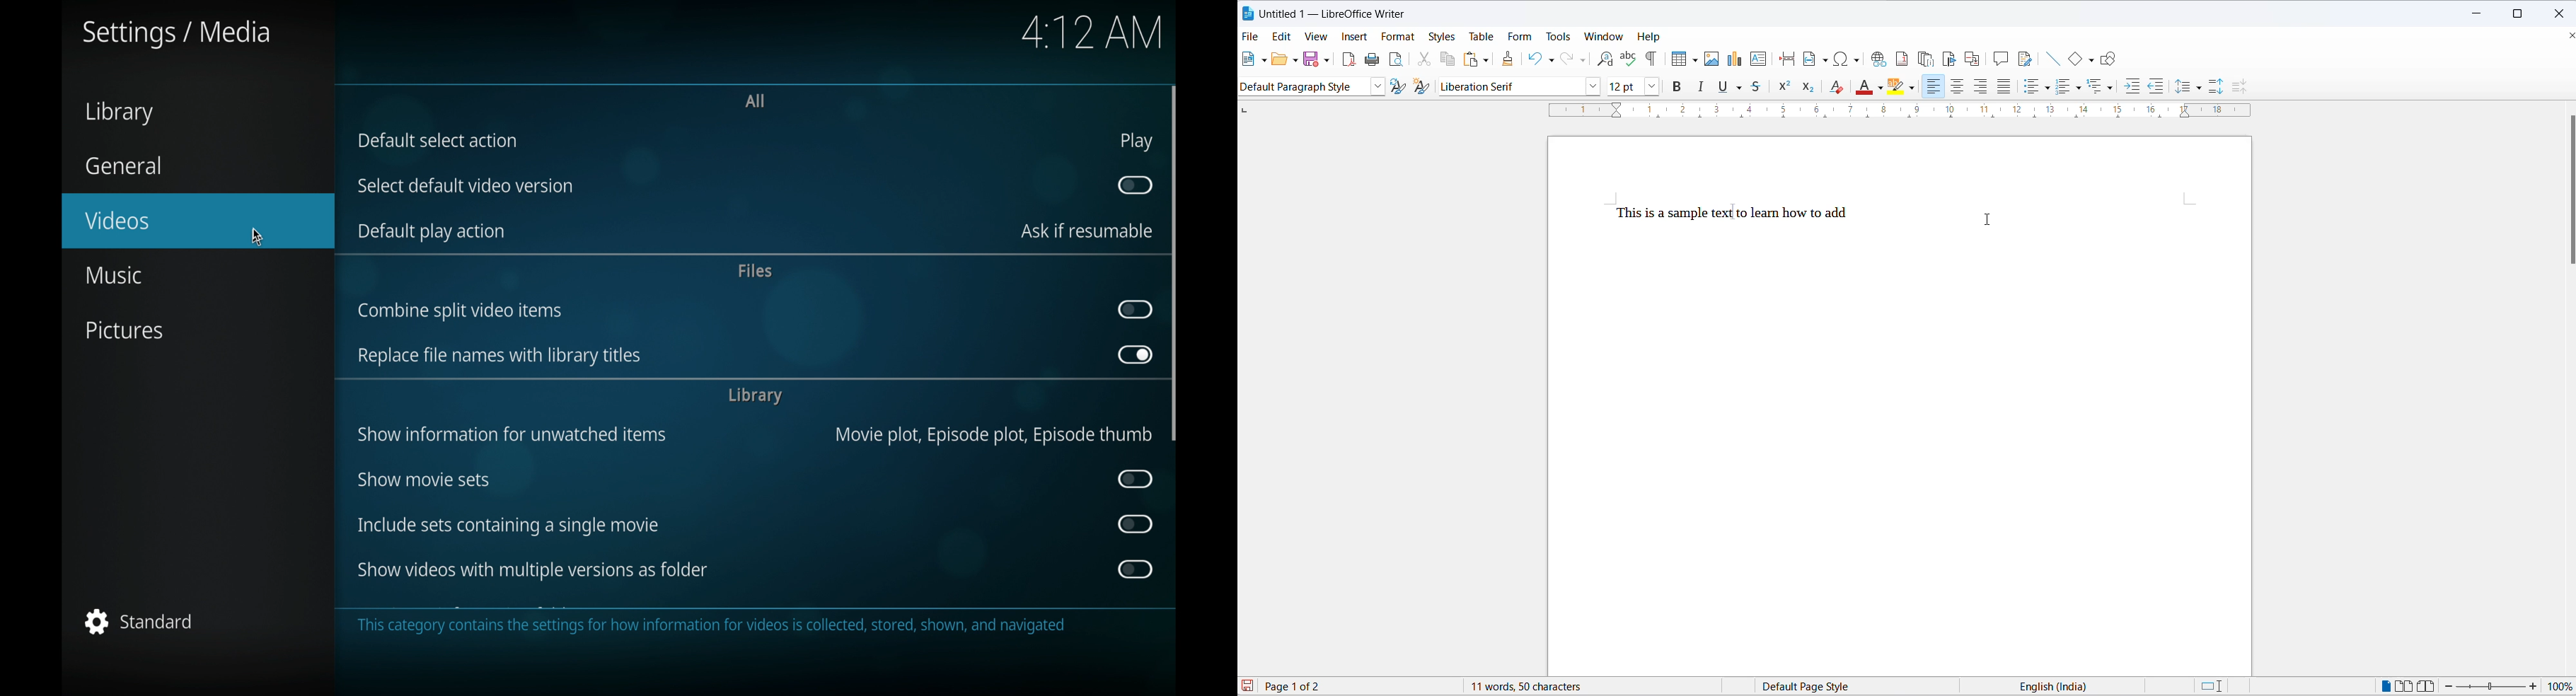  What do you see at coordinates (2097, 86) in the screenshot?
I see `outline format` at bounding box center [2097, 86].